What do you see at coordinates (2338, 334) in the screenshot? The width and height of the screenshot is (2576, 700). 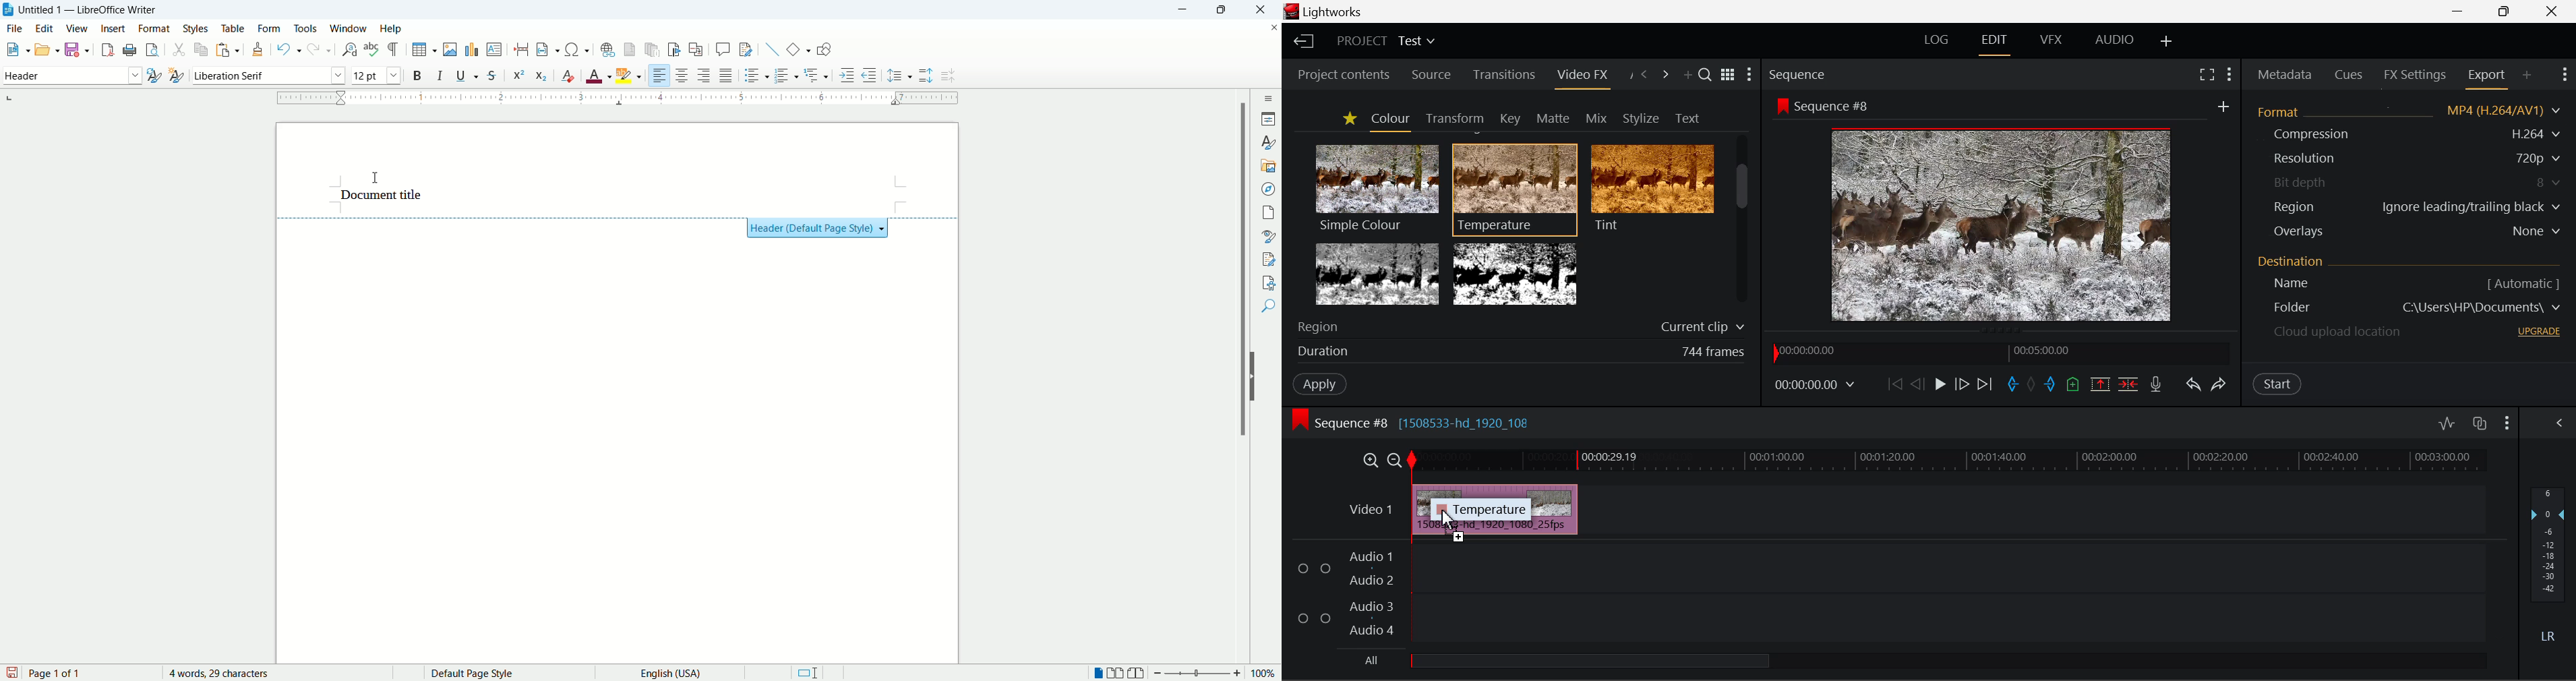 I see `Cloud upload location - upgrade` at bounding box center [2338, 334].